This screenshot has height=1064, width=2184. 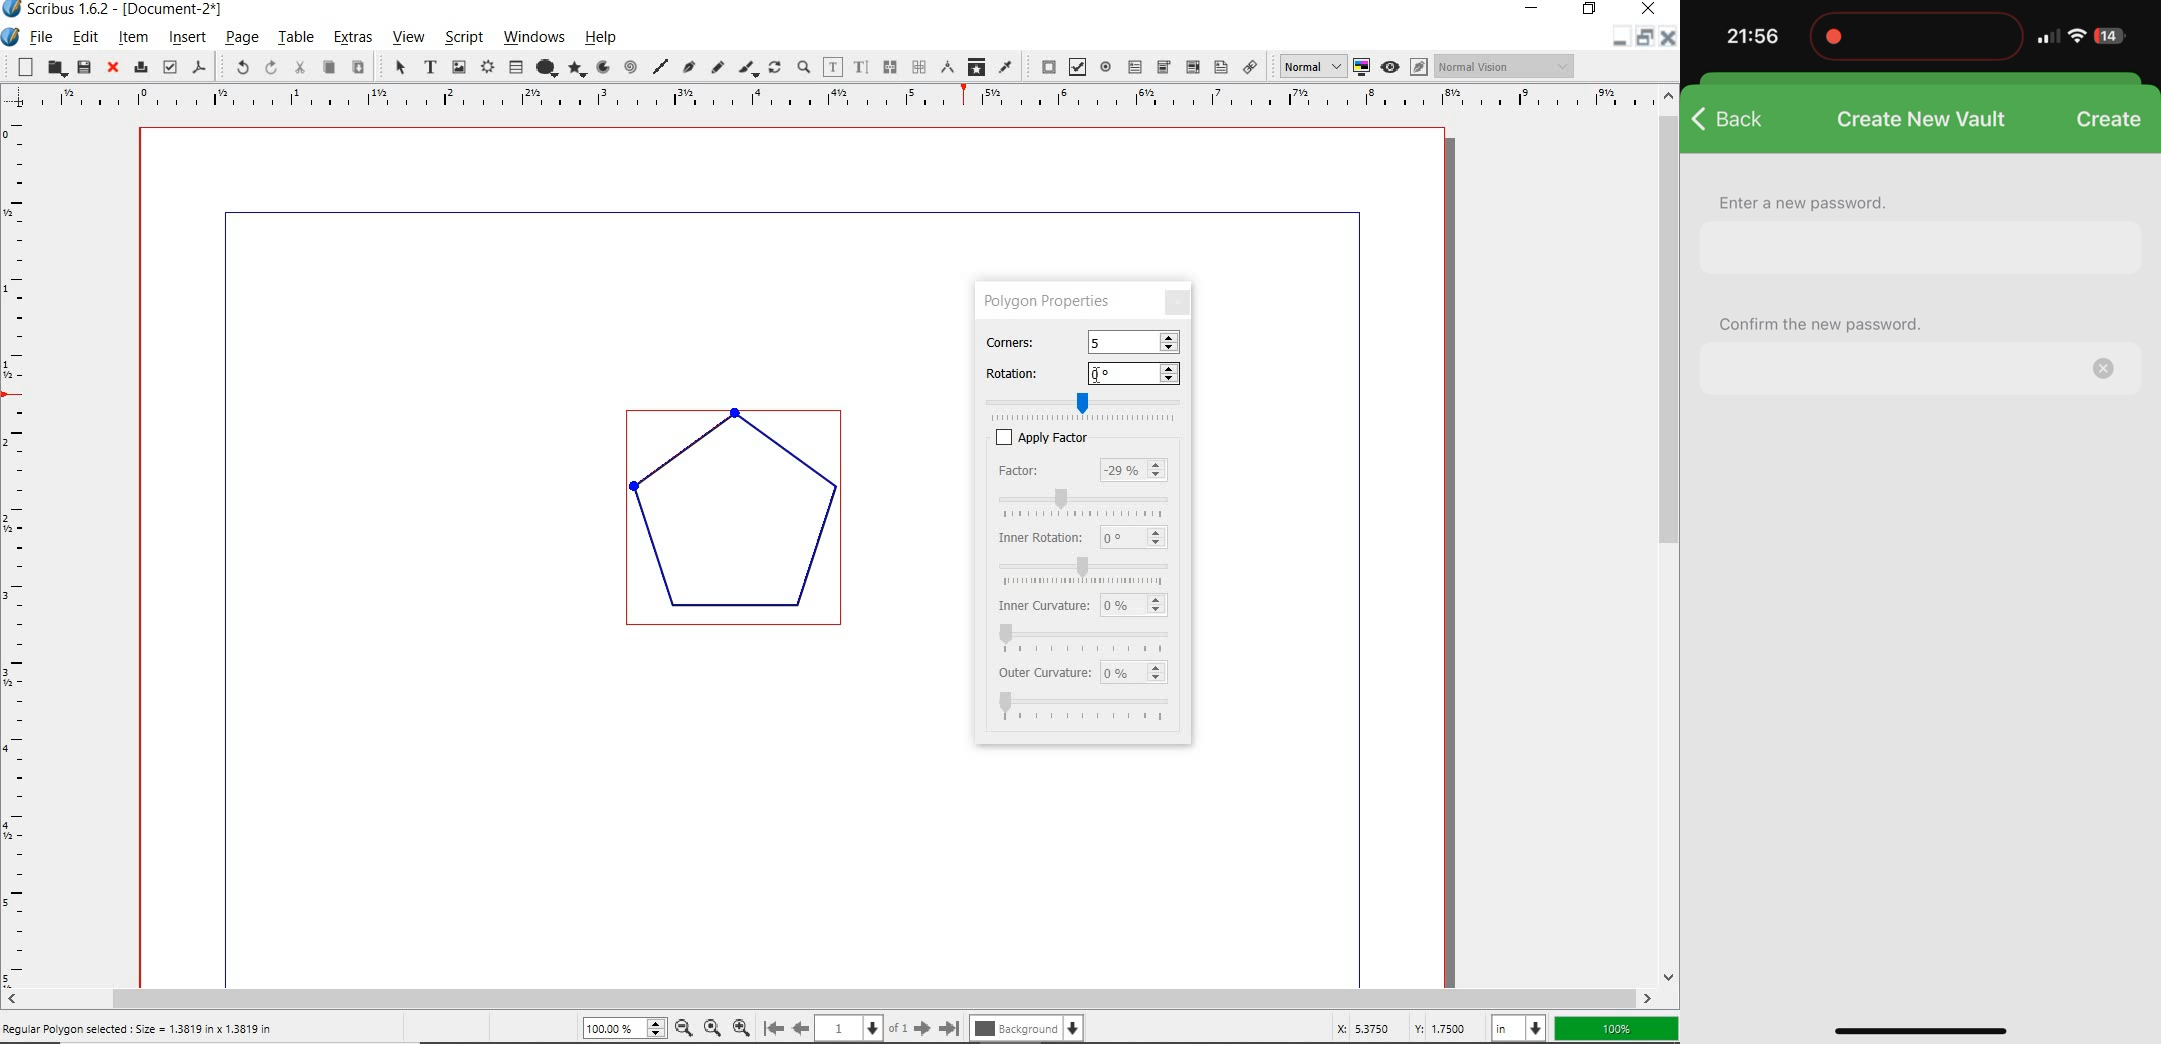 What do you see at coordinates (659, 63) in the screenshot?
I see `line` at bounding box center [659, 63].